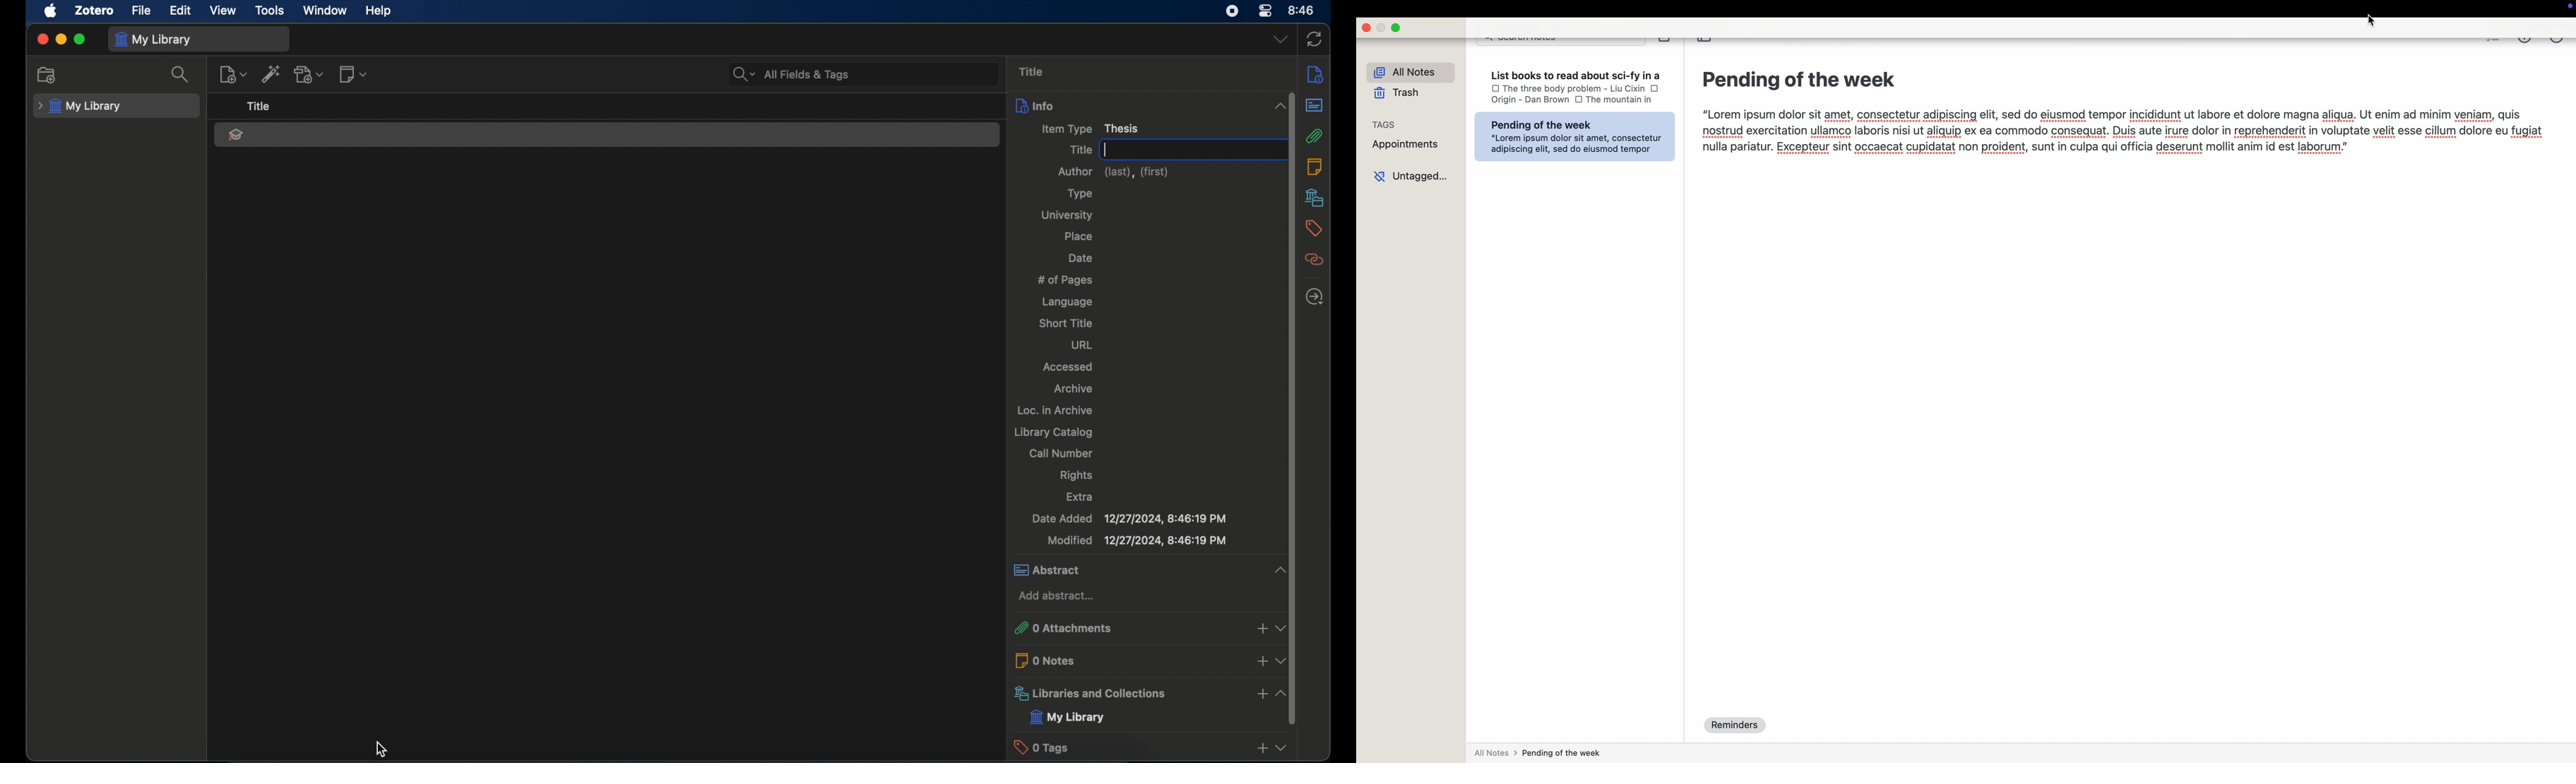 This screenshot has height=784, width=2576. What do you see at coordinates (1314, 106) in the screenshot?
I see `abstract` at bounding box center [1314, 106].